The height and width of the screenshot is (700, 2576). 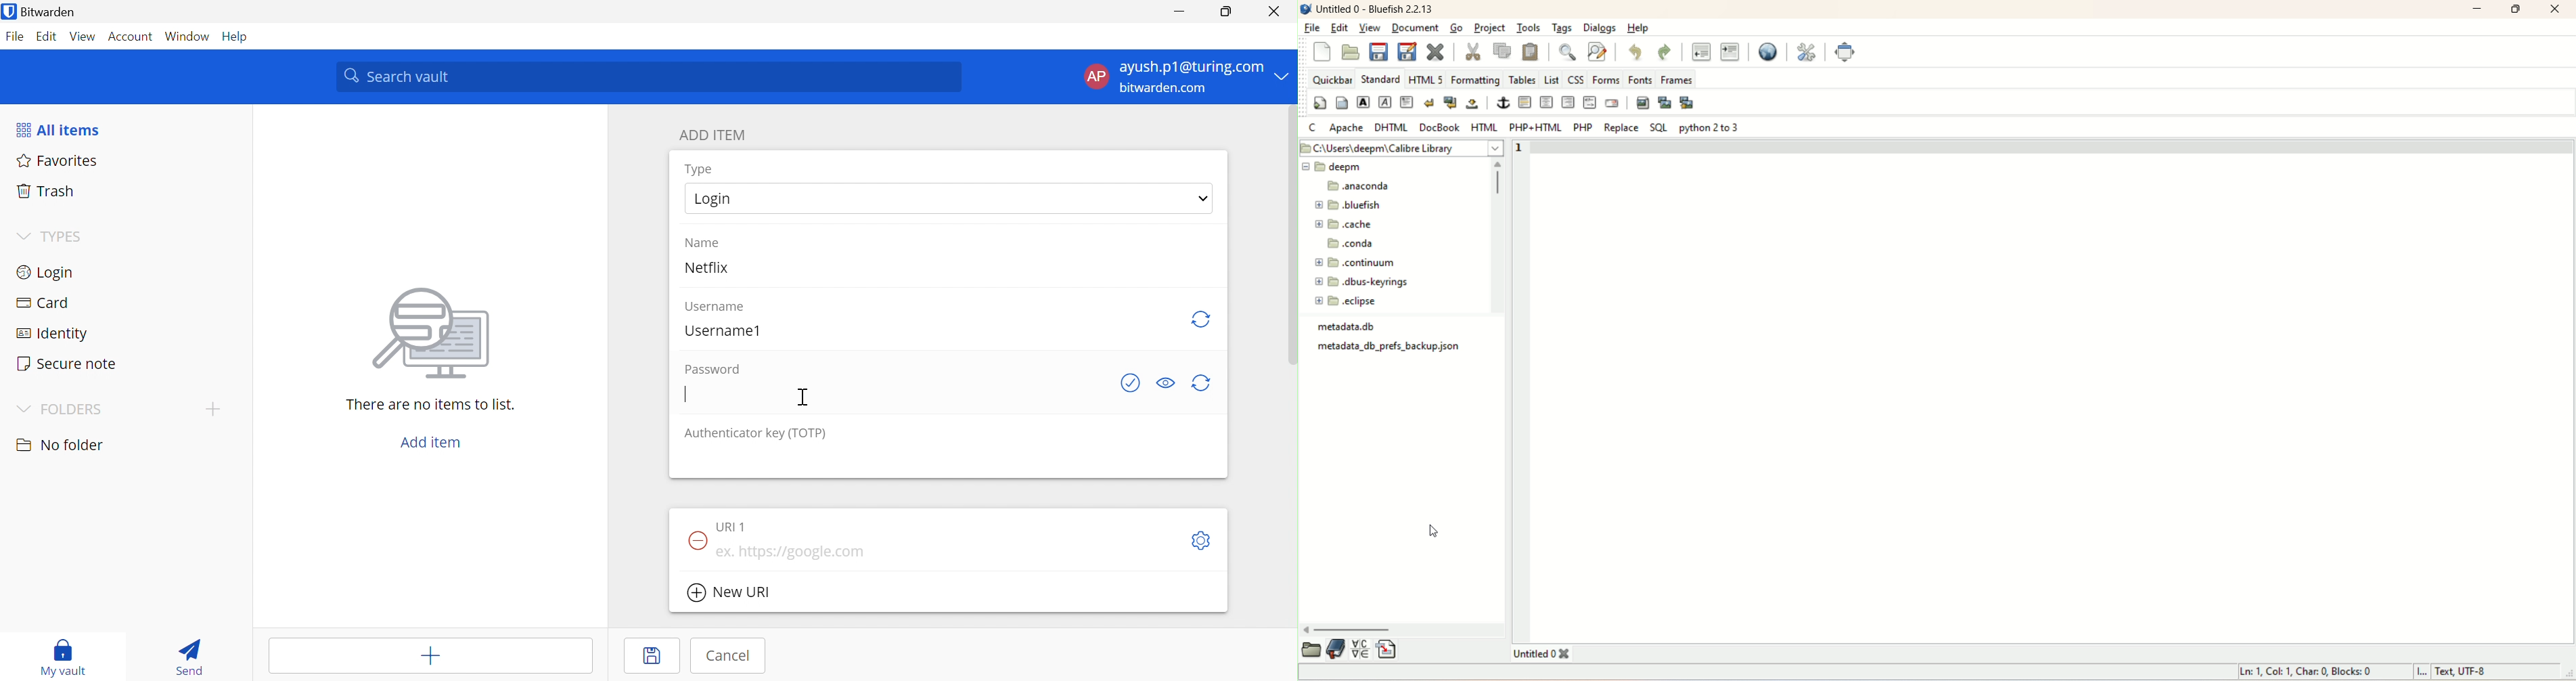 What do you see at coordinates (1656, 127) in the screenshot?
I see `SQL` at bounding box center [1656, 127].